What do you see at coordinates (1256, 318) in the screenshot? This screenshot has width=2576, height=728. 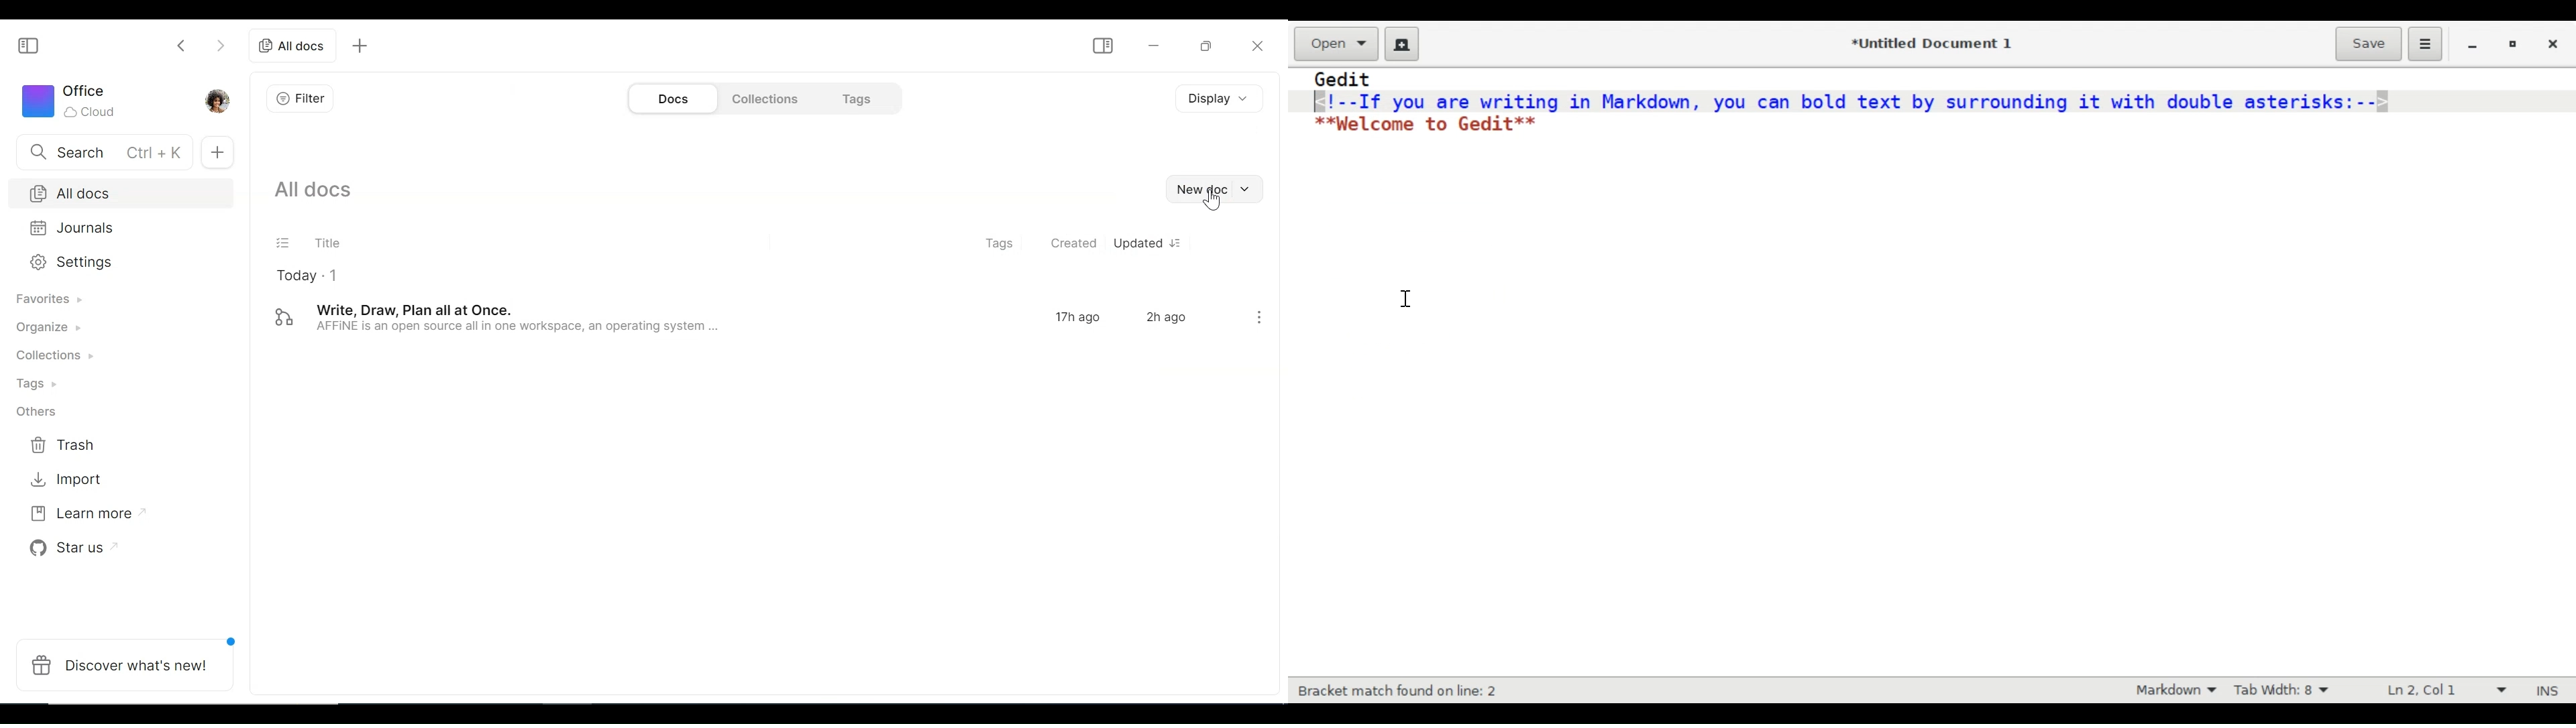 I see `Options` at bounding box center [1256, 318].